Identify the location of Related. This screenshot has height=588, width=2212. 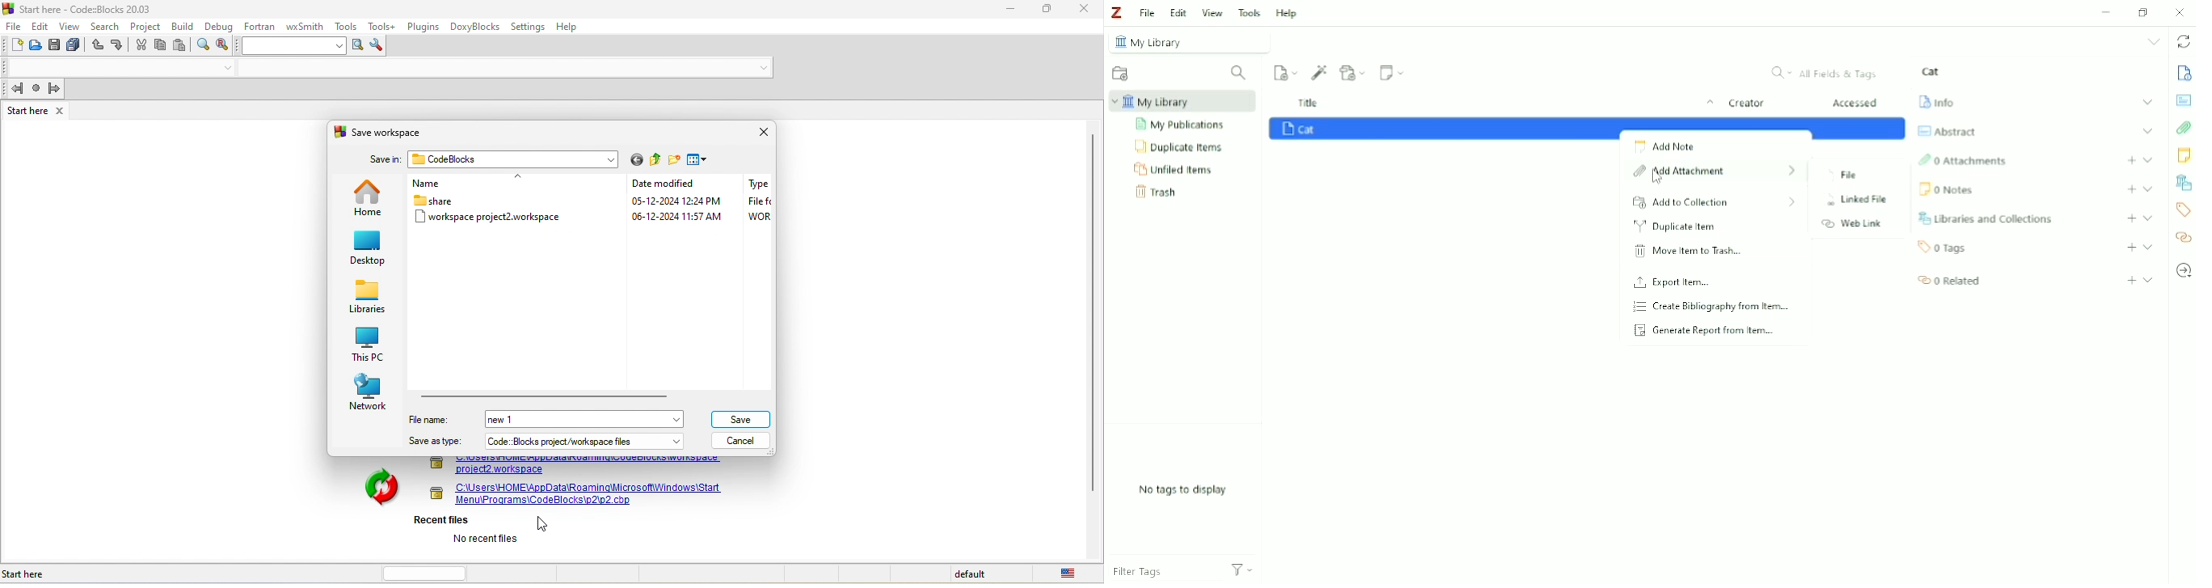
(1947, 279).